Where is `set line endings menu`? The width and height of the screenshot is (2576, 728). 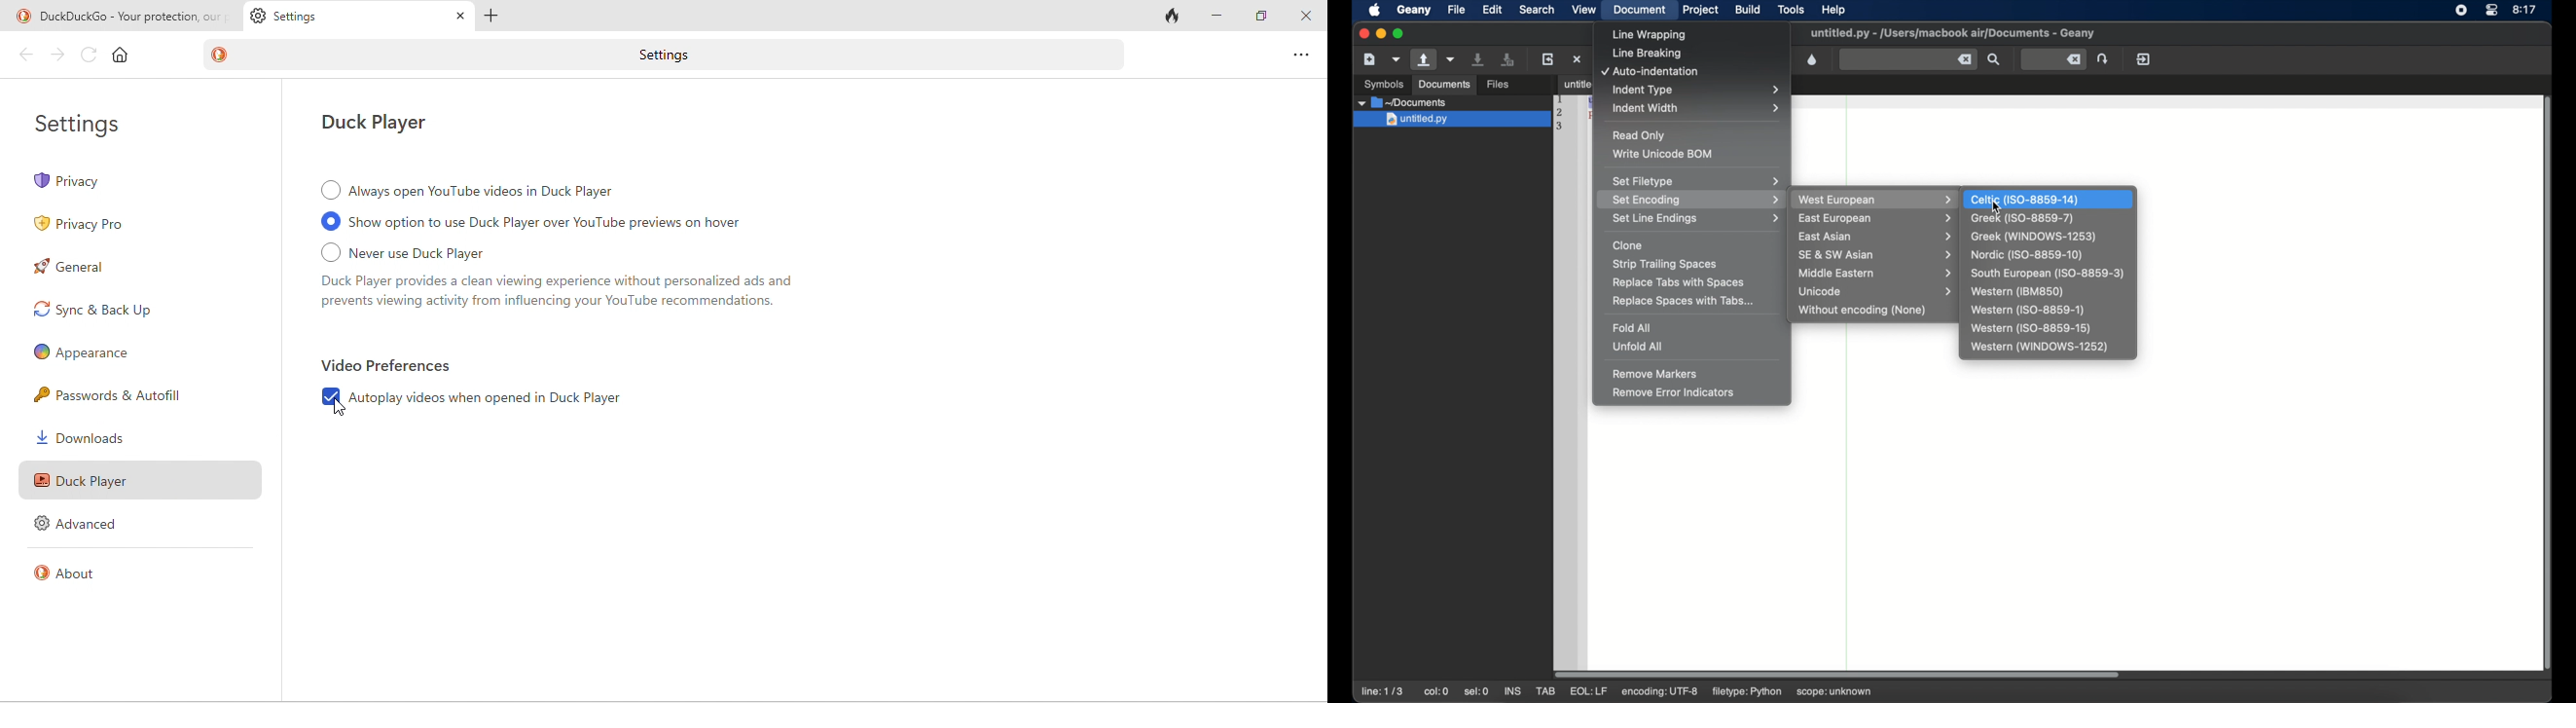 set line endings menu is located at coordinates (1695, 219).